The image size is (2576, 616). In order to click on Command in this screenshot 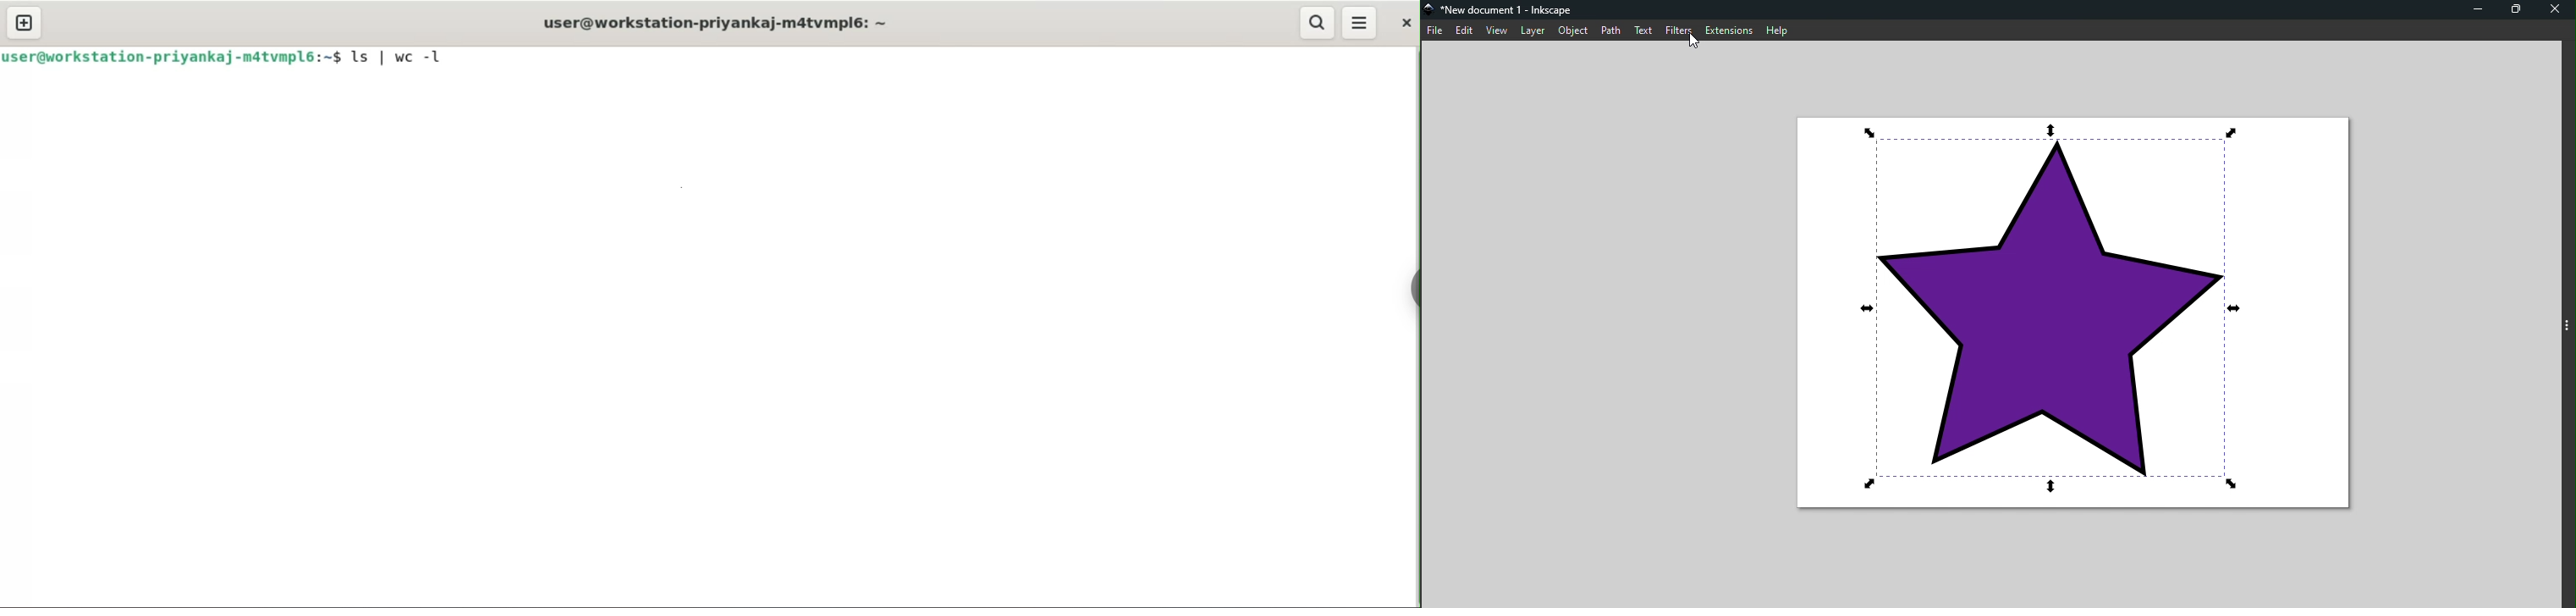, I will do `click(407, 57)`.